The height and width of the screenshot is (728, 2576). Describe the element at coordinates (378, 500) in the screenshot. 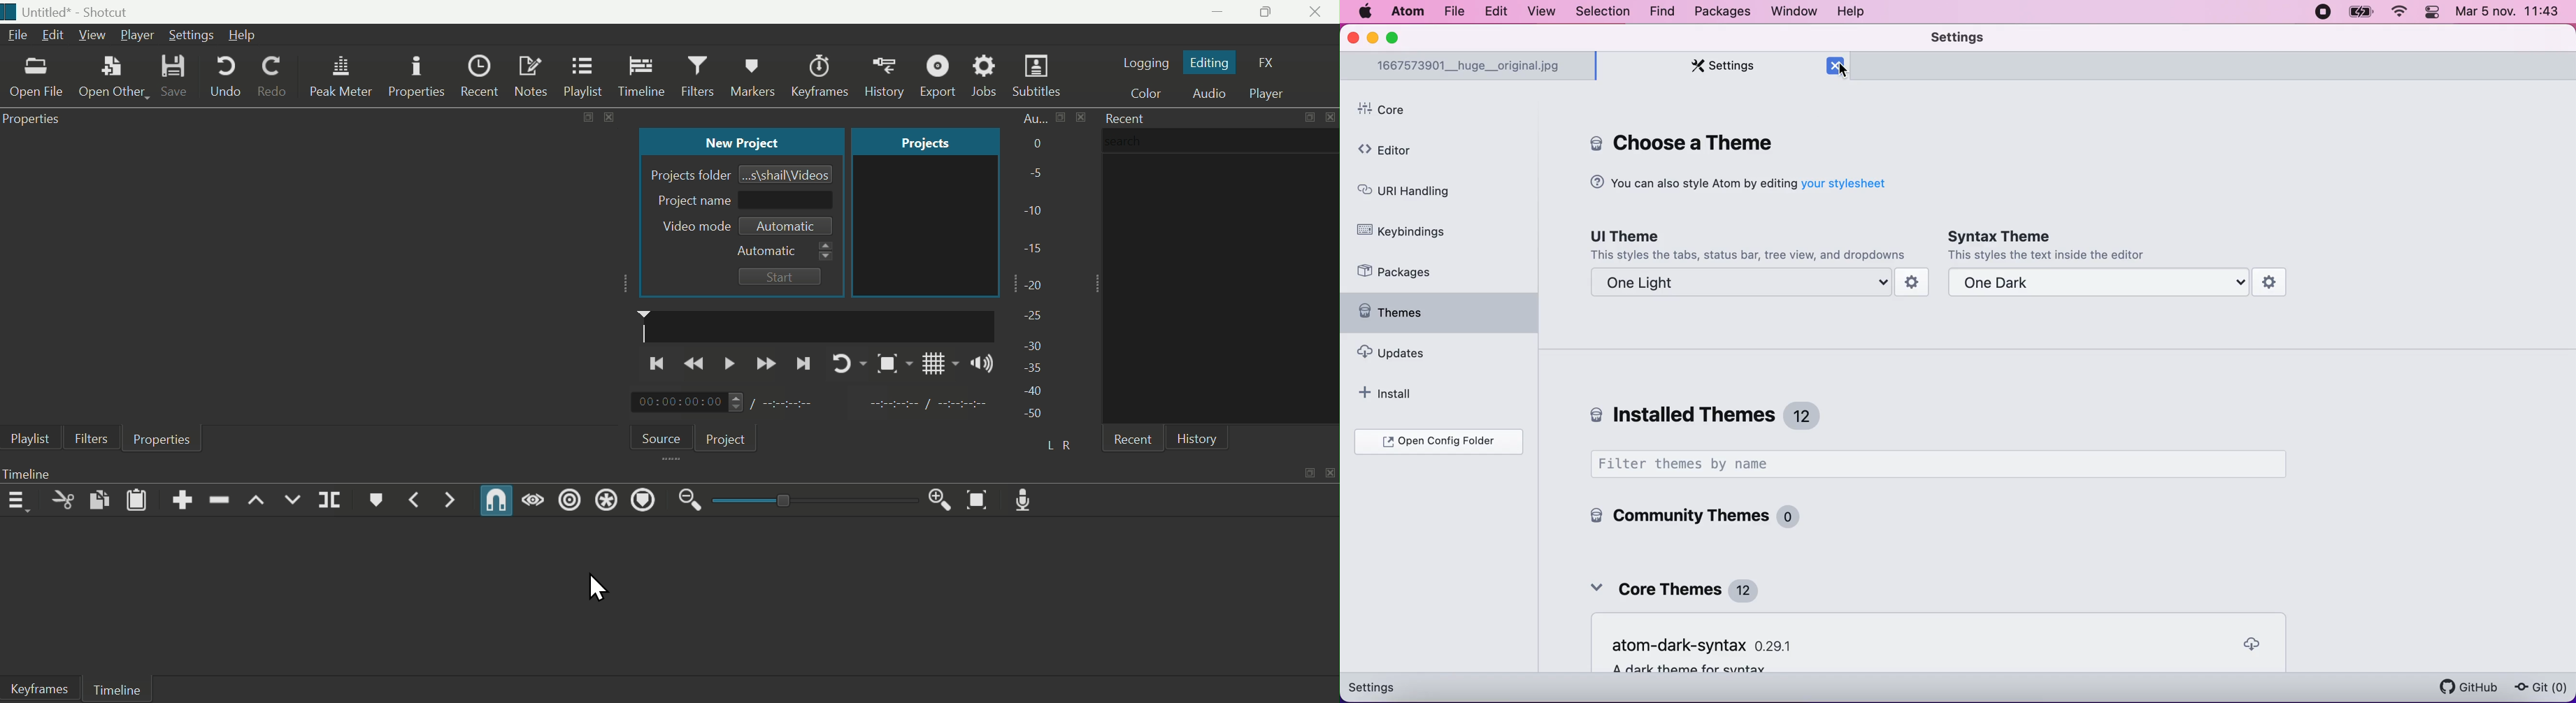

I see `Create/Edit Marker` at that location.